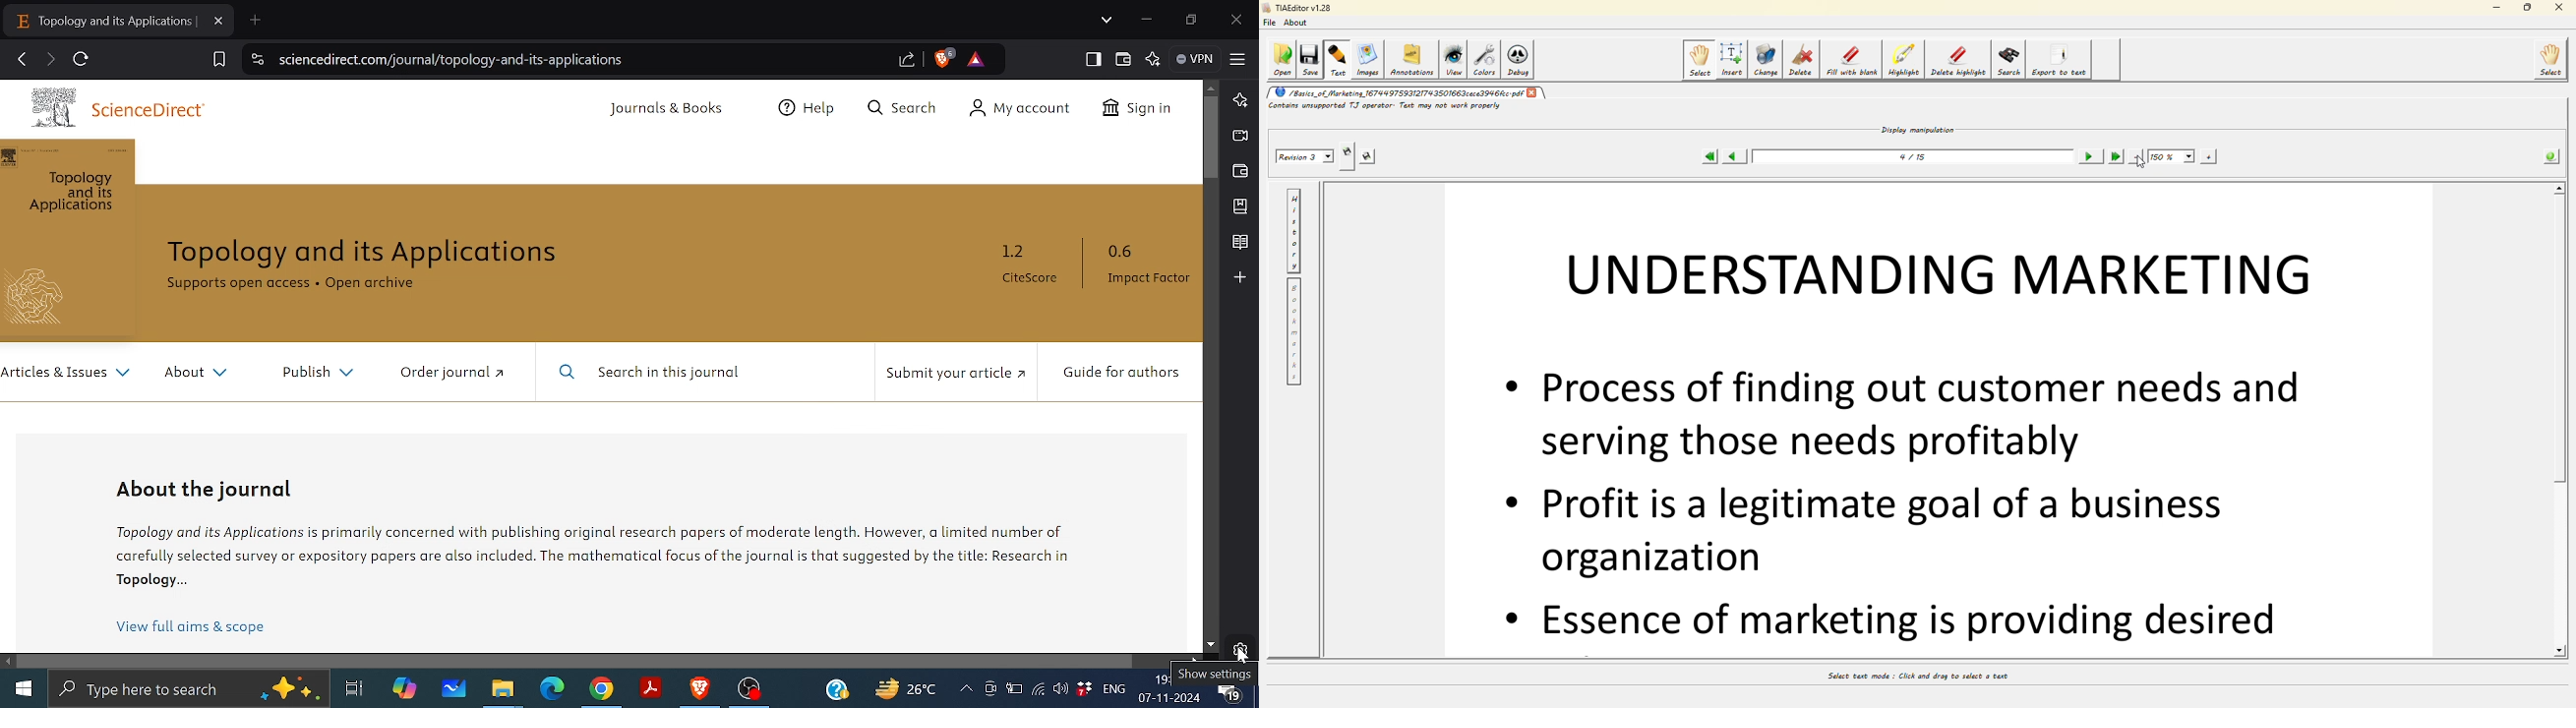 This screenshot has height=728, width=2576. I want to click on Reading list, so click(1236, 240).